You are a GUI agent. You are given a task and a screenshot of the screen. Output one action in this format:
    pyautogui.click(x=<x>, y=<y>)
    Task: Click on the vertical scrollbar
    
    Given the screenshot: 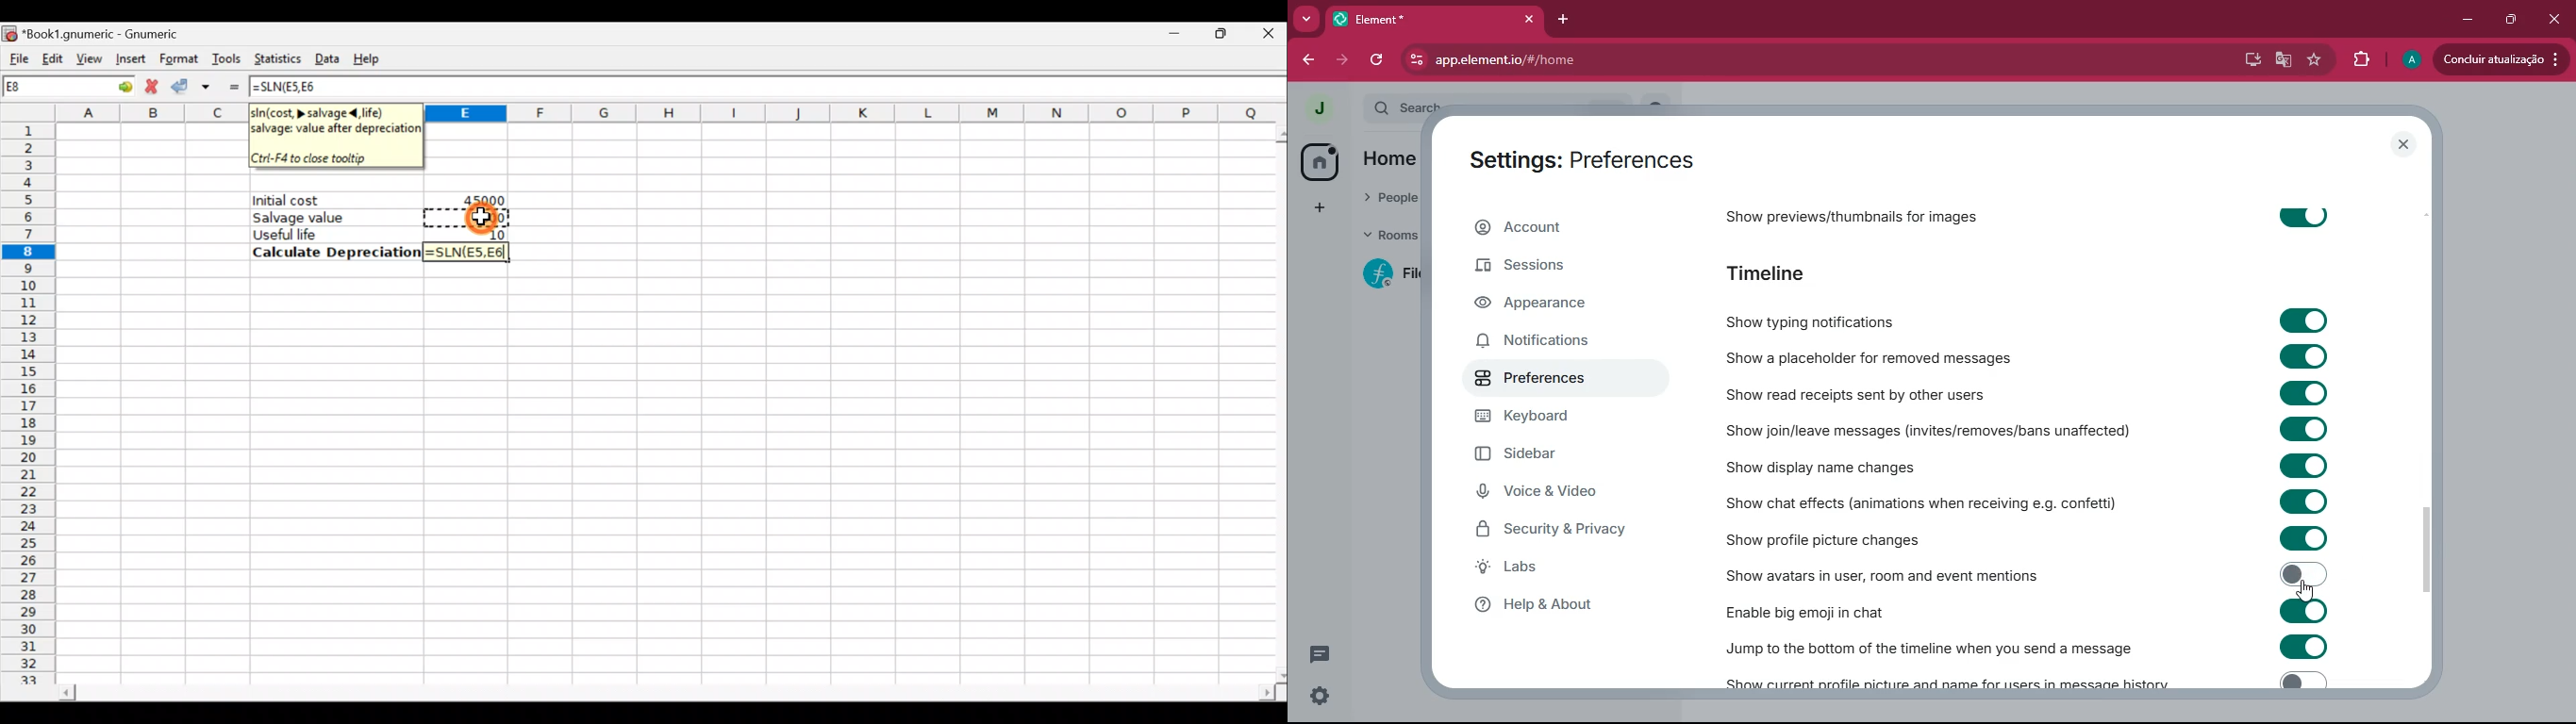 What is the action you would take?
    pyautogui.click(x=2424, y=552)
    